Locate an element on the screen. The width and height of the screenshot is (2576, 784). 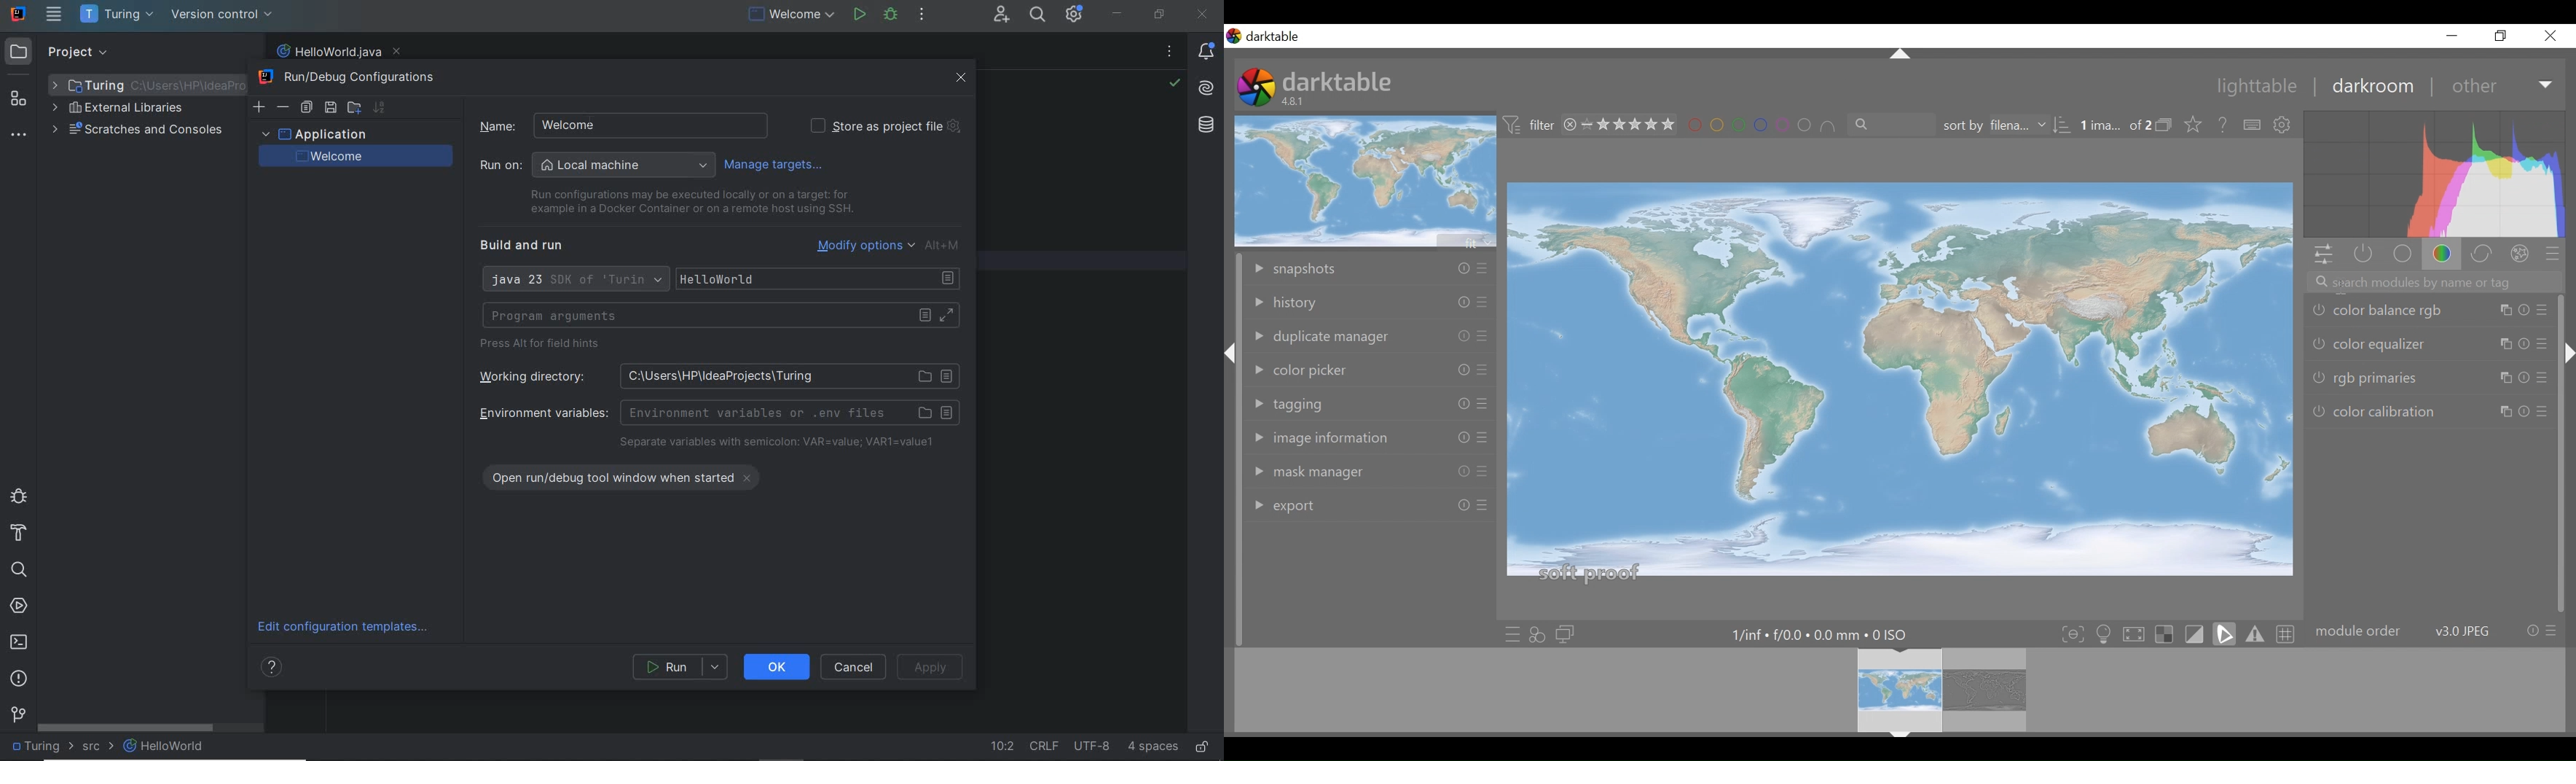
color balances rgb is located at coordinates (2427, 312).